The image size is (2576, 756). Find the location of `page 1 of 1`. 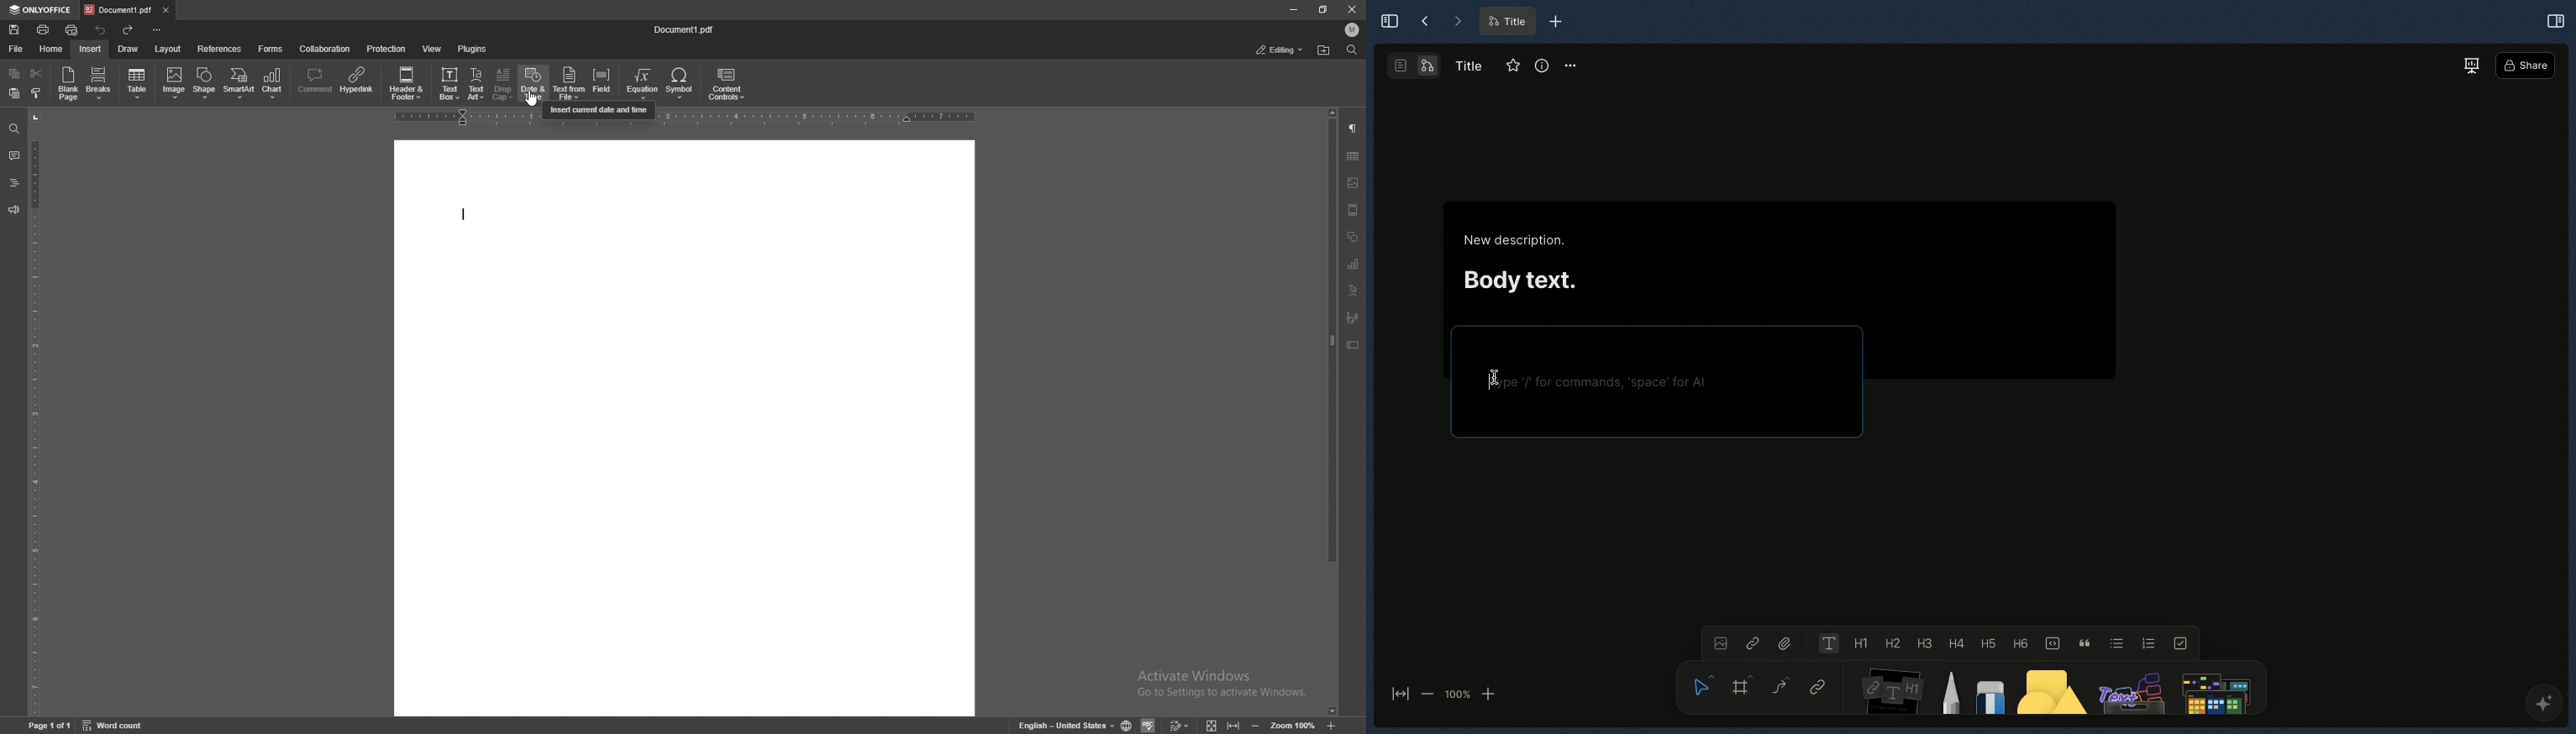

page 1 of 1 is located at coordinates (49, 726).